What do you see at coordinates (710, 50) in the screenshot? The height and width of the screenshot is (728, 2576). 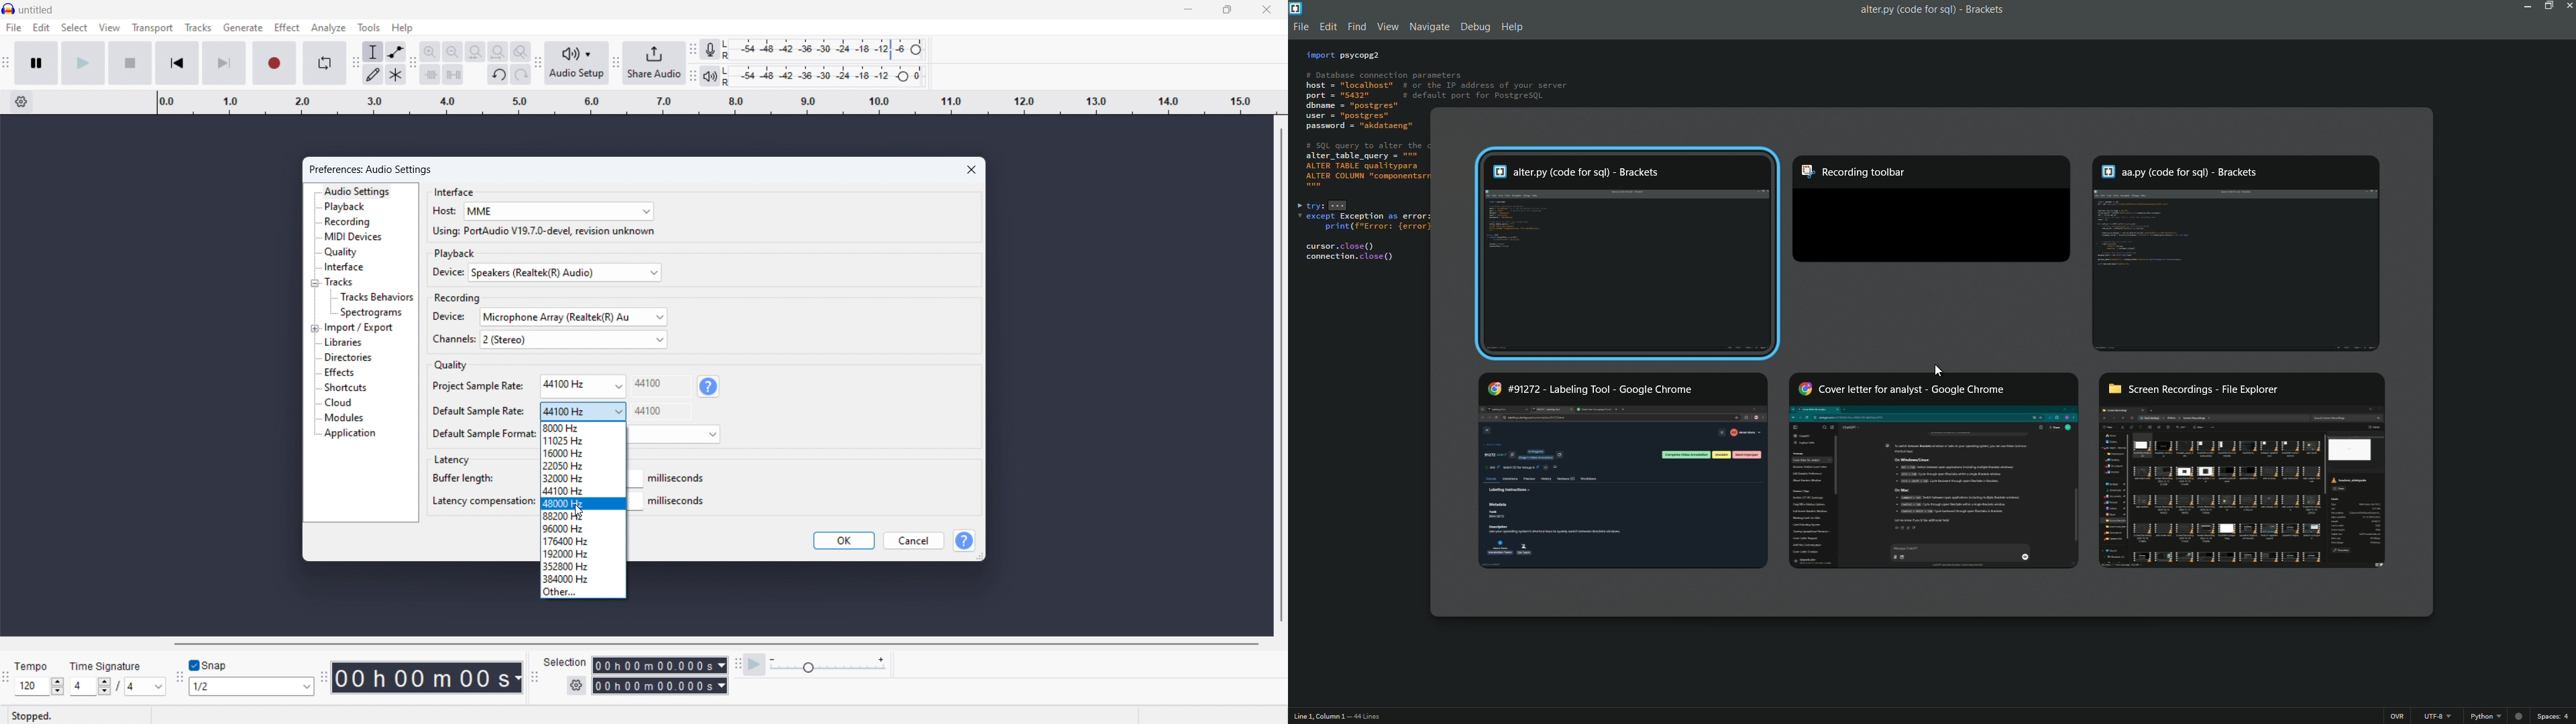 I see `recording meter` at bounding box center [710, 50].